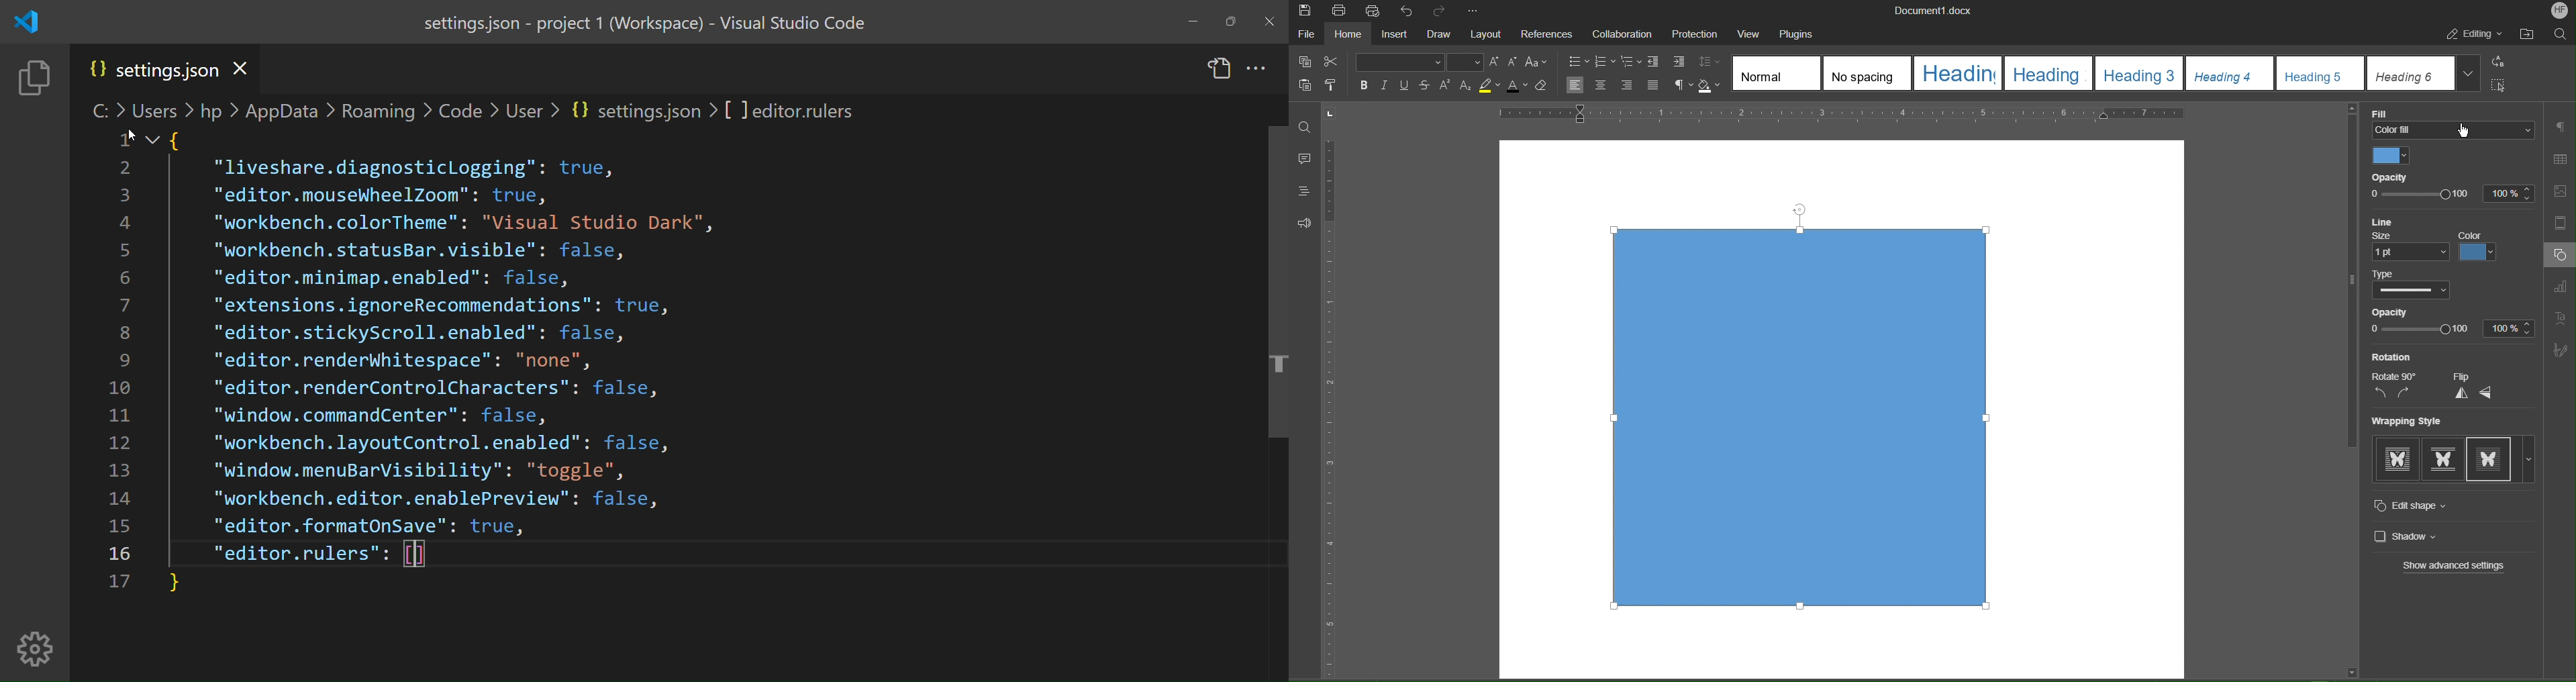 This screenshot has width=2576, height=700. I want to click on manage, so click(35, 649).